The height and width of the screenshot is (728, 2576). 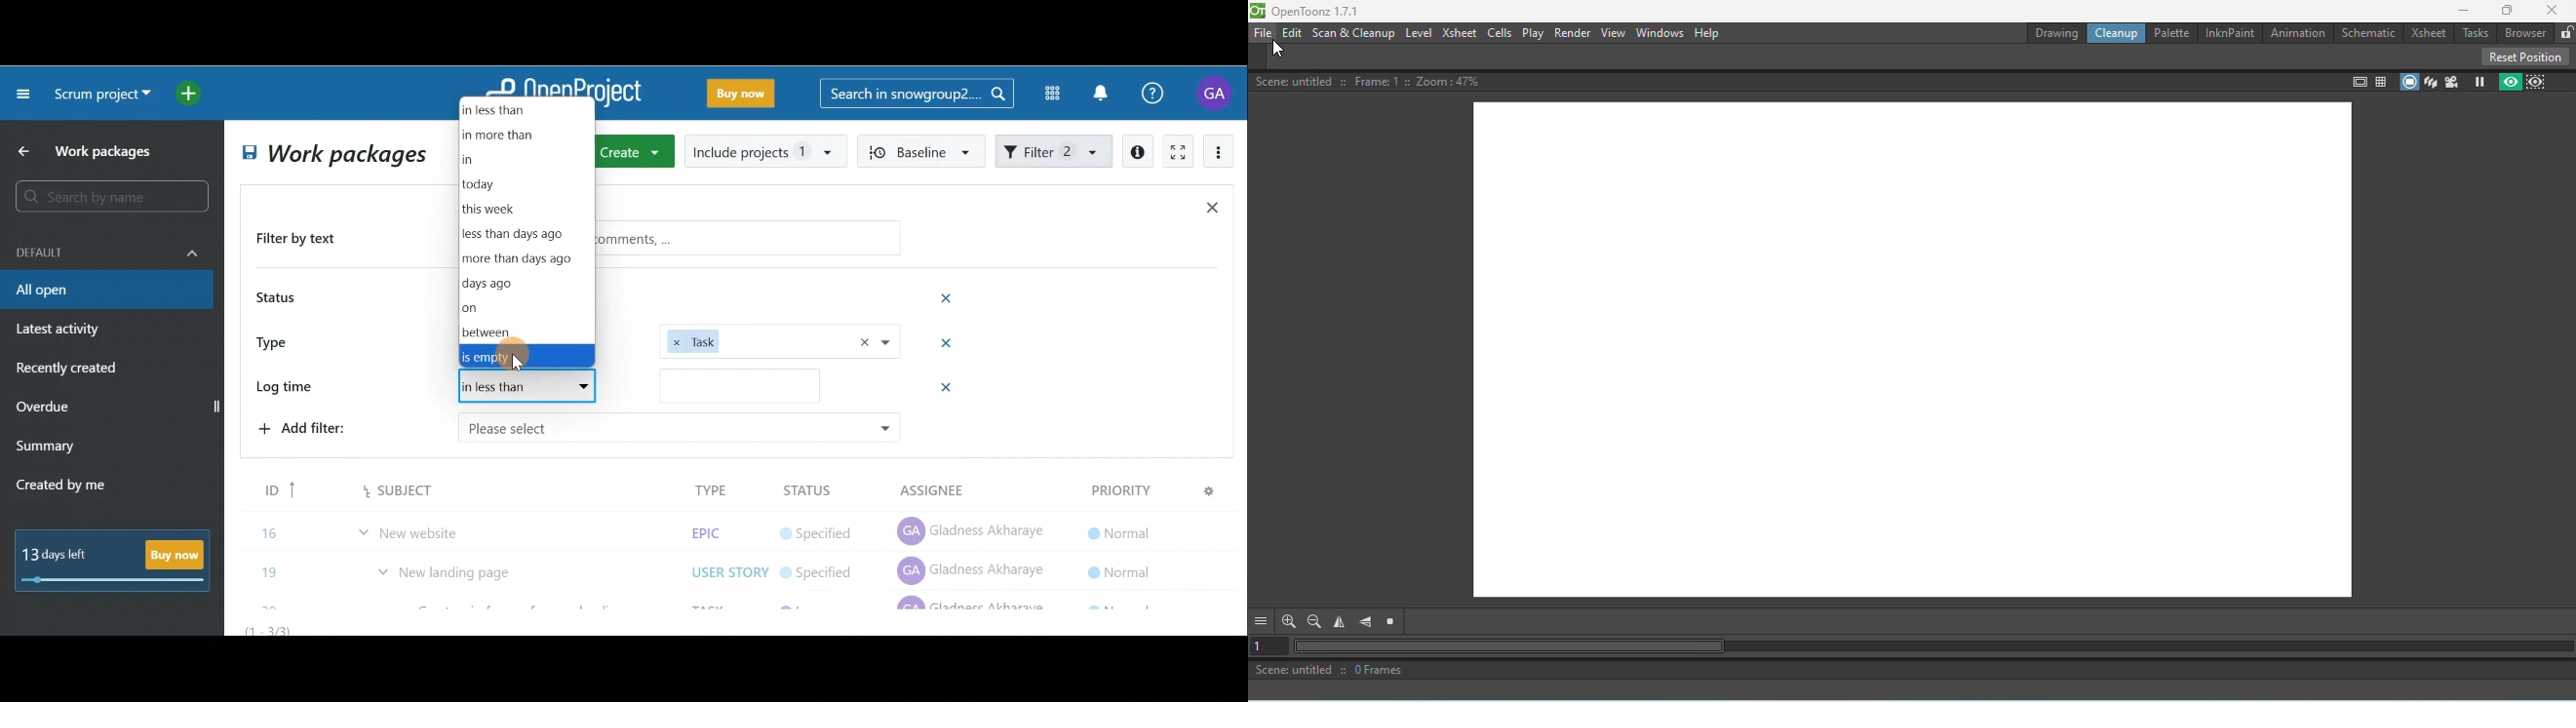 What do you see at coordinates (678, 427) in the screenshot?
I see `` at bounding box center [678, 427].